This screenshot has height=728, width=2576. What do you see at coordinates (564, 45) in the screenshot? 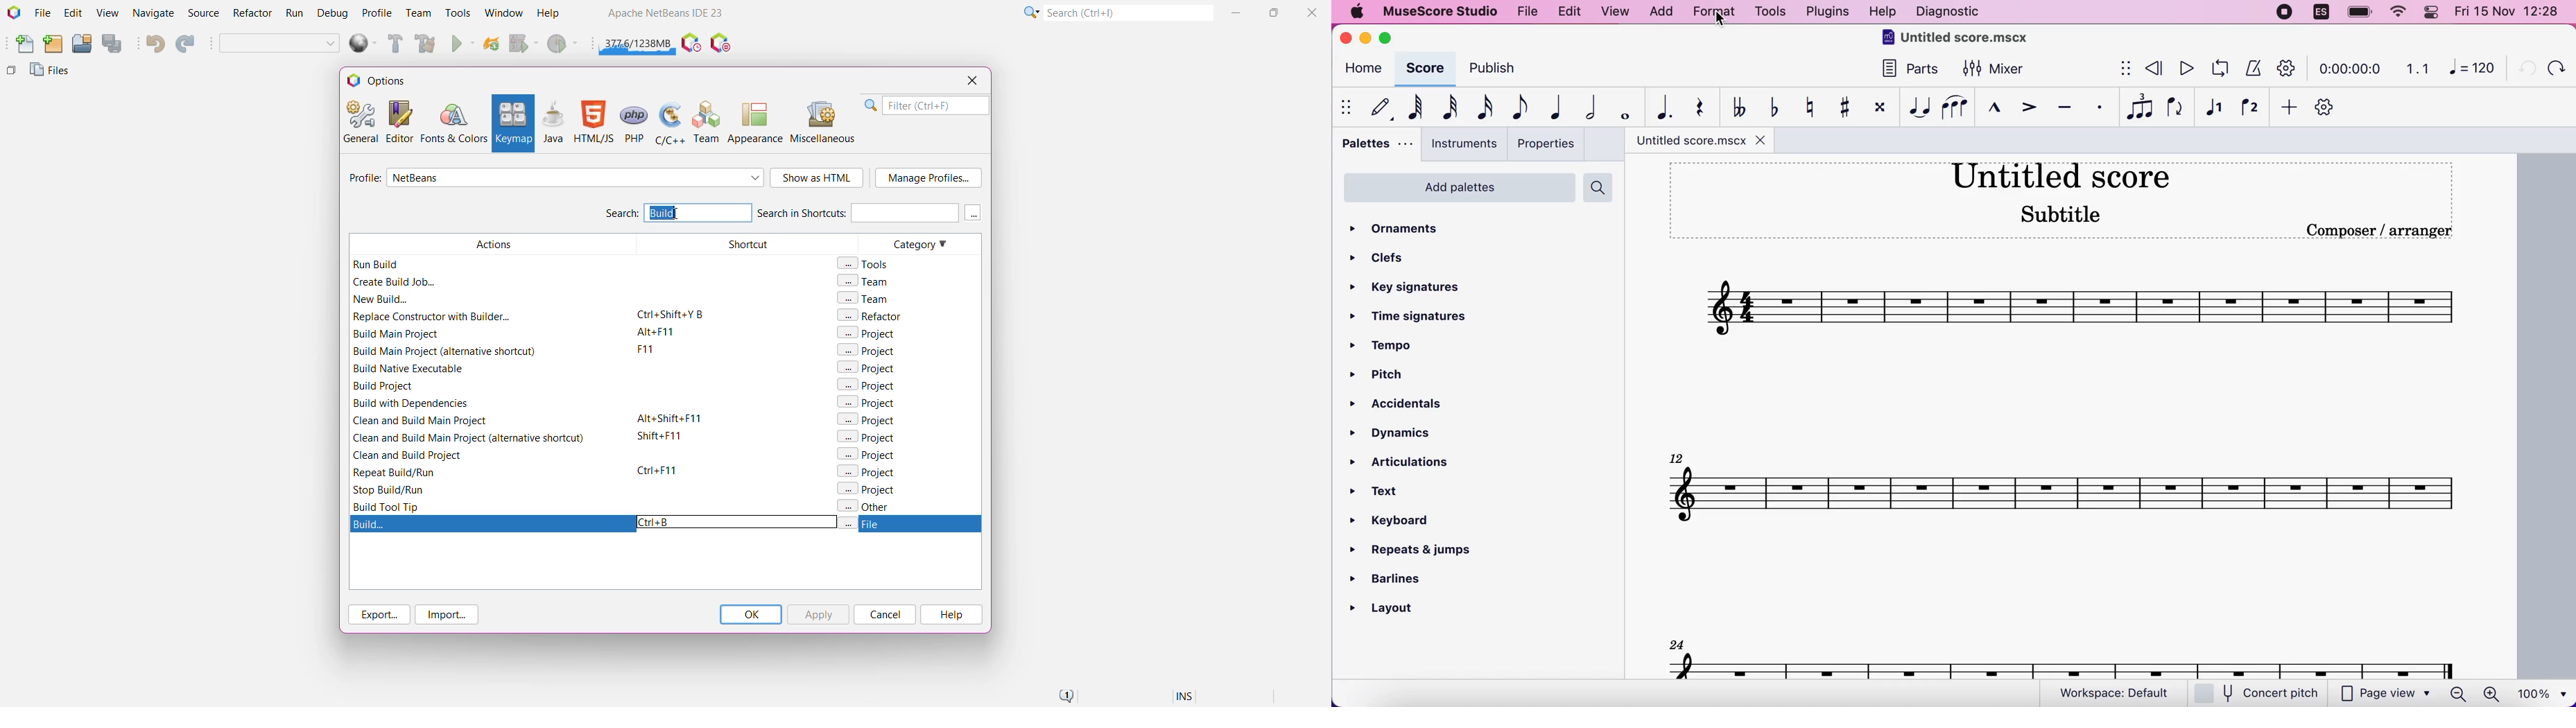
I see `Profile Main project` at bounding box center [564, 45].